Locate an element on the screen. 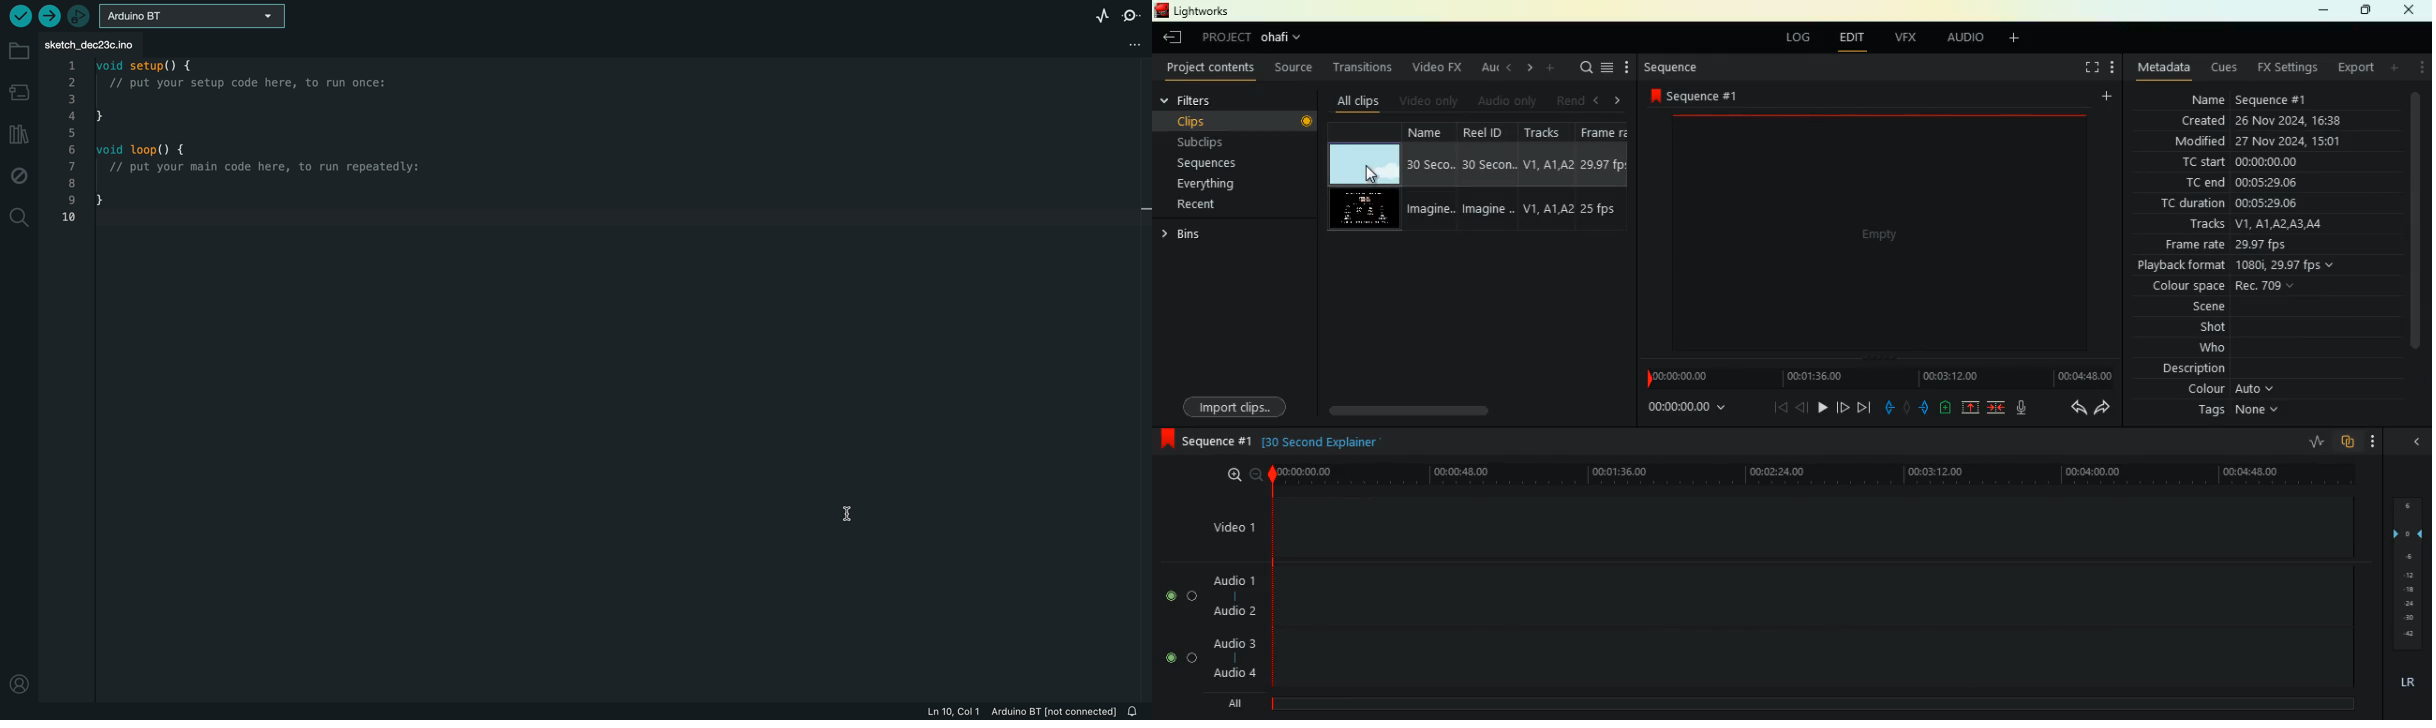 The height and width of the screenshot is (728, 2436). edit is located at coordinates (1849, 37).